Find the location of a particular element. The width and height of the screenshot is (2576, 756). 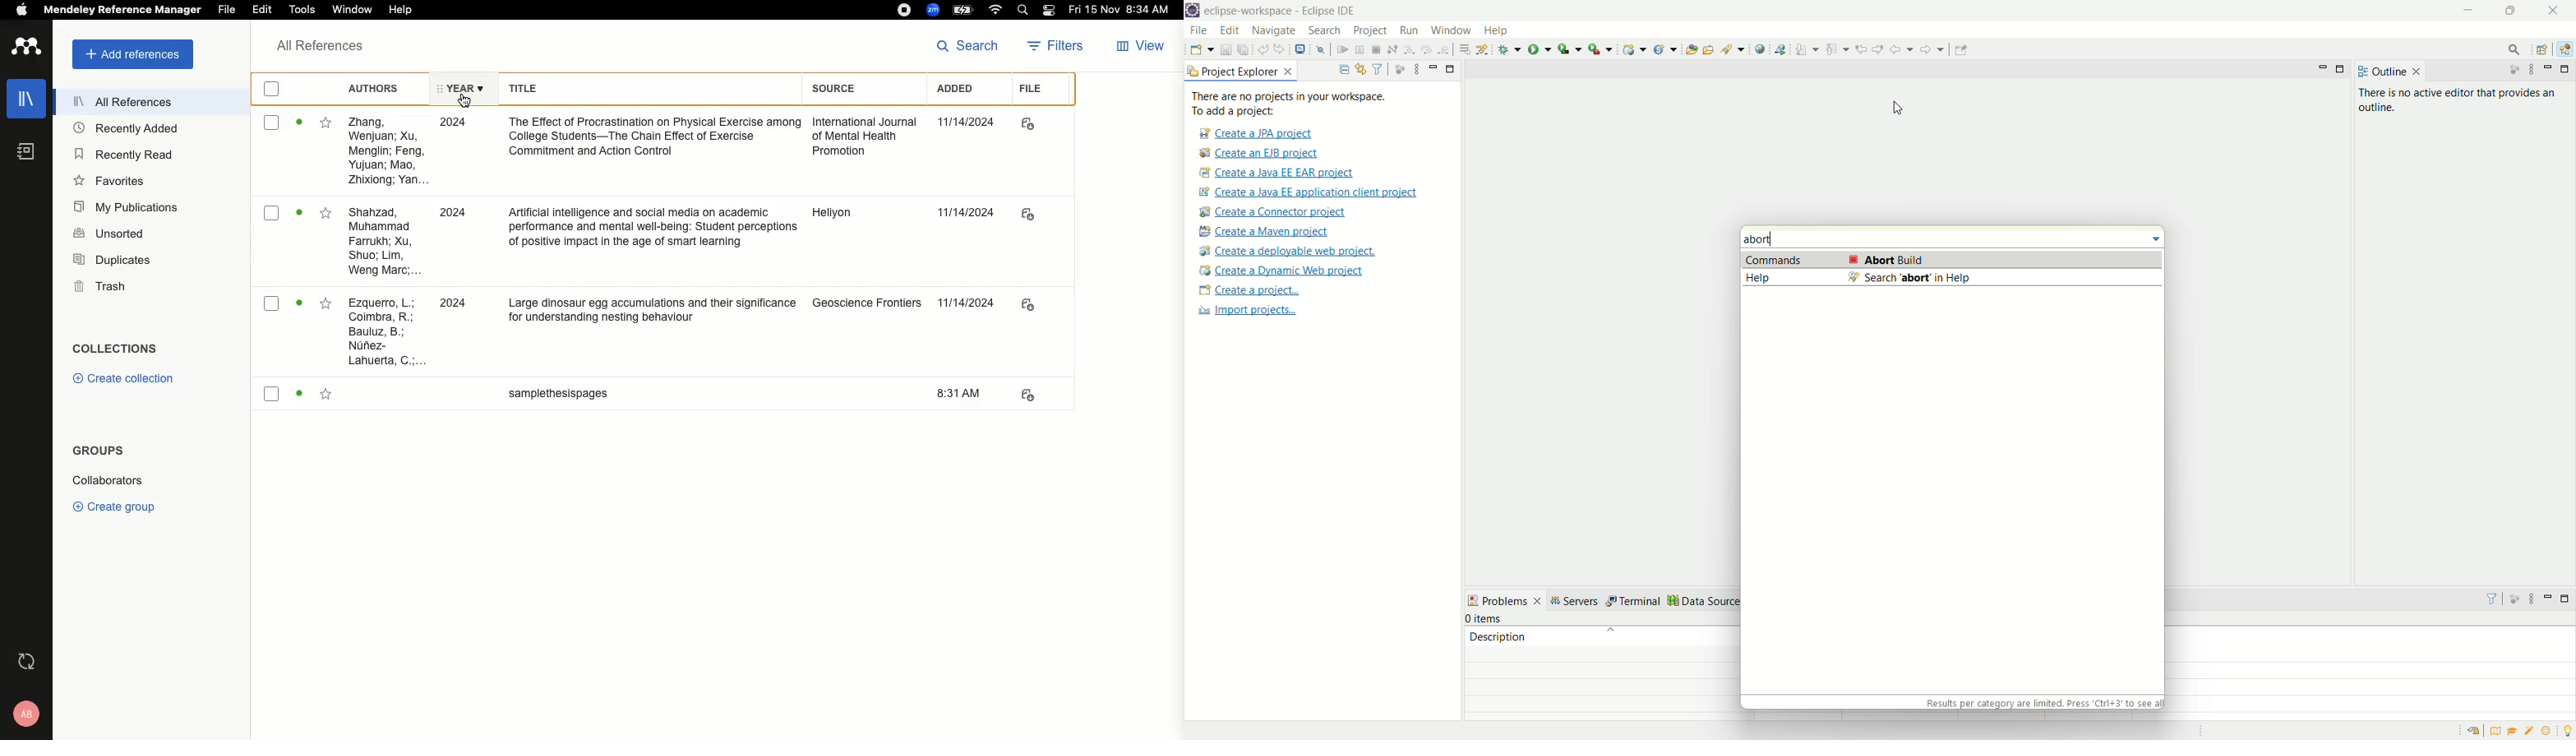

year of publication is located at coordinates (452, 306).